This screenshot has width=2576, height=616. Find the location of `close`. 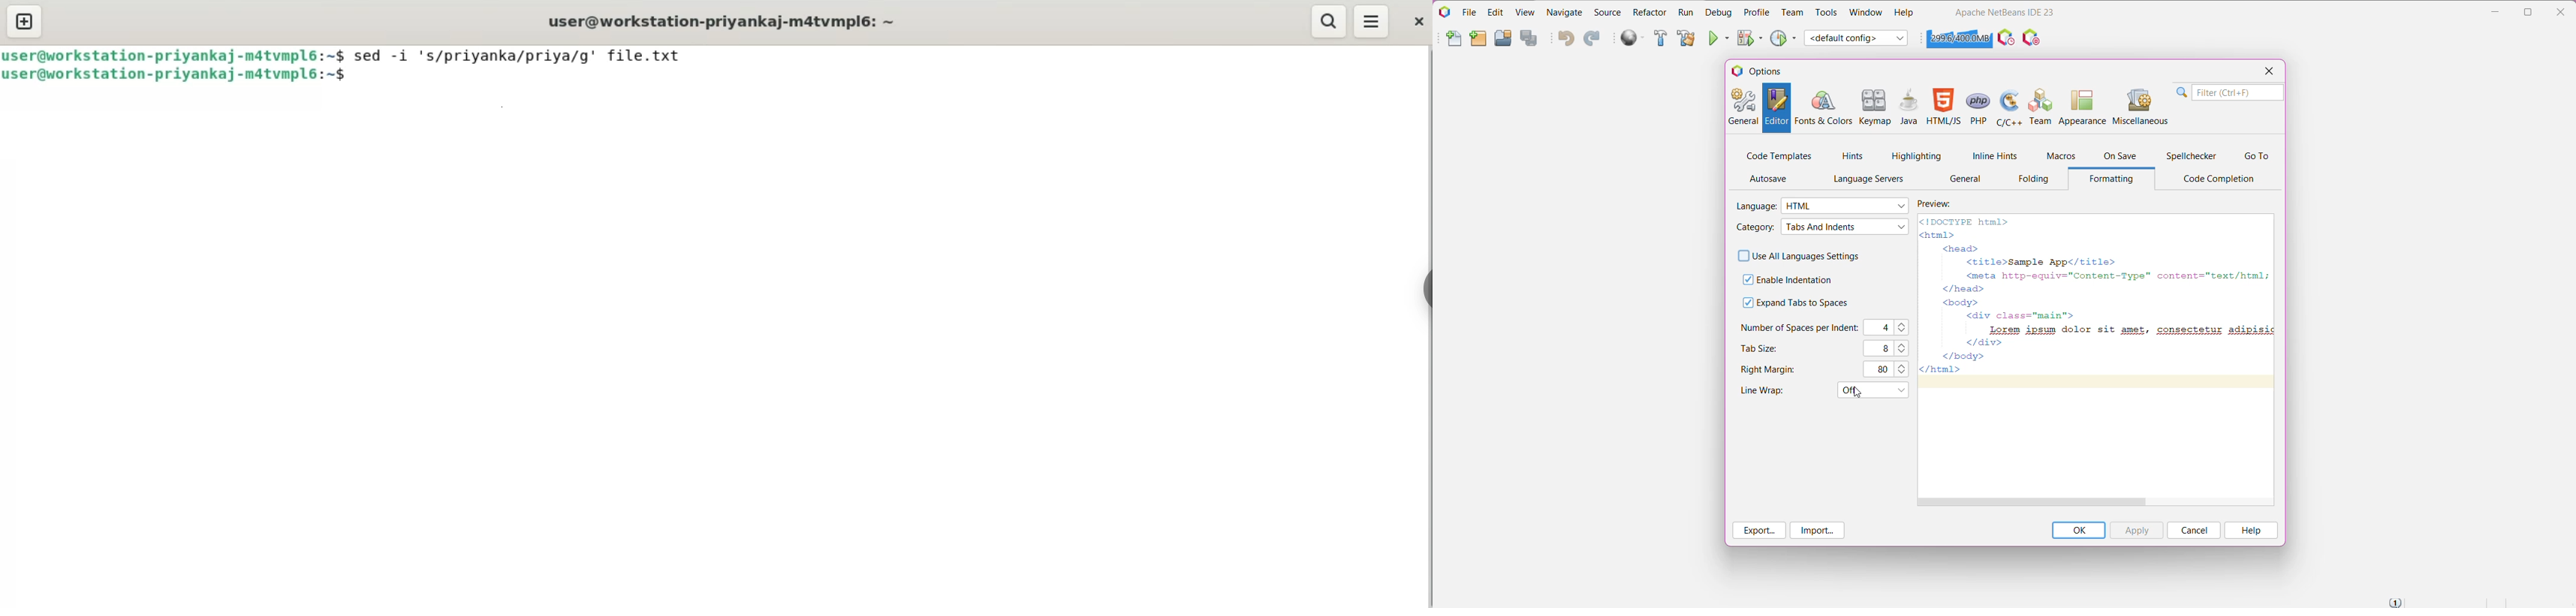

close is located at coordinates (1414, 20).